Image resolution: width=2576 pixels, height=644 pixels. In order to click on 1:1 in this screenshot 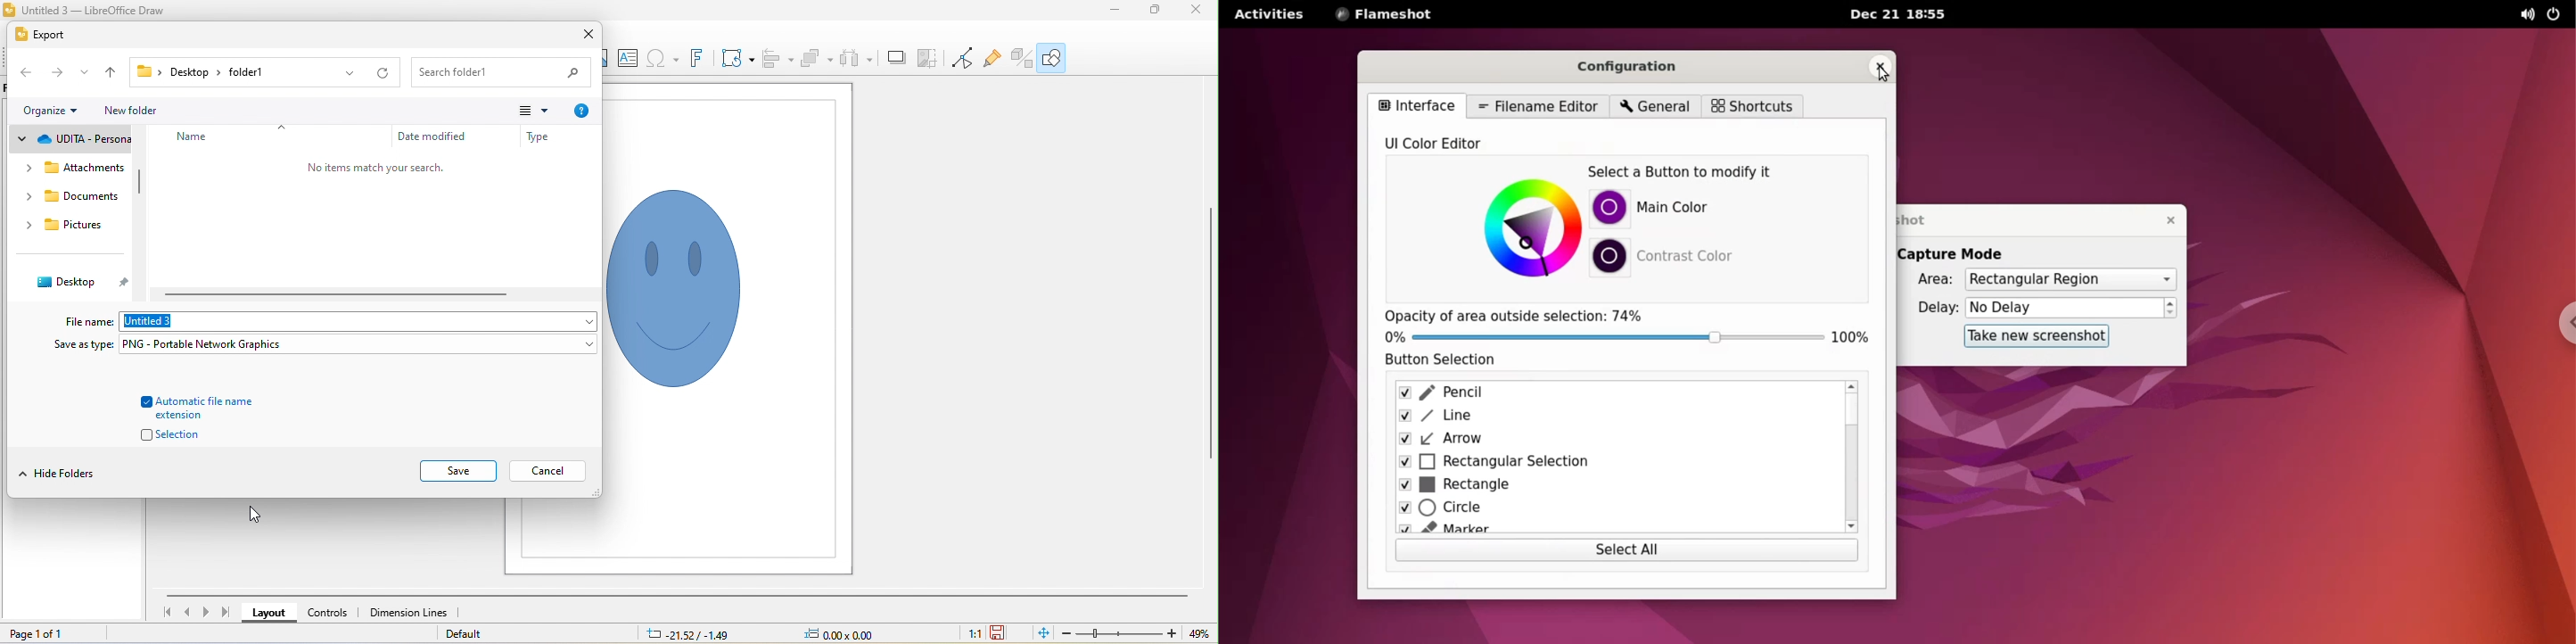, I will do `click(974, 632)`.